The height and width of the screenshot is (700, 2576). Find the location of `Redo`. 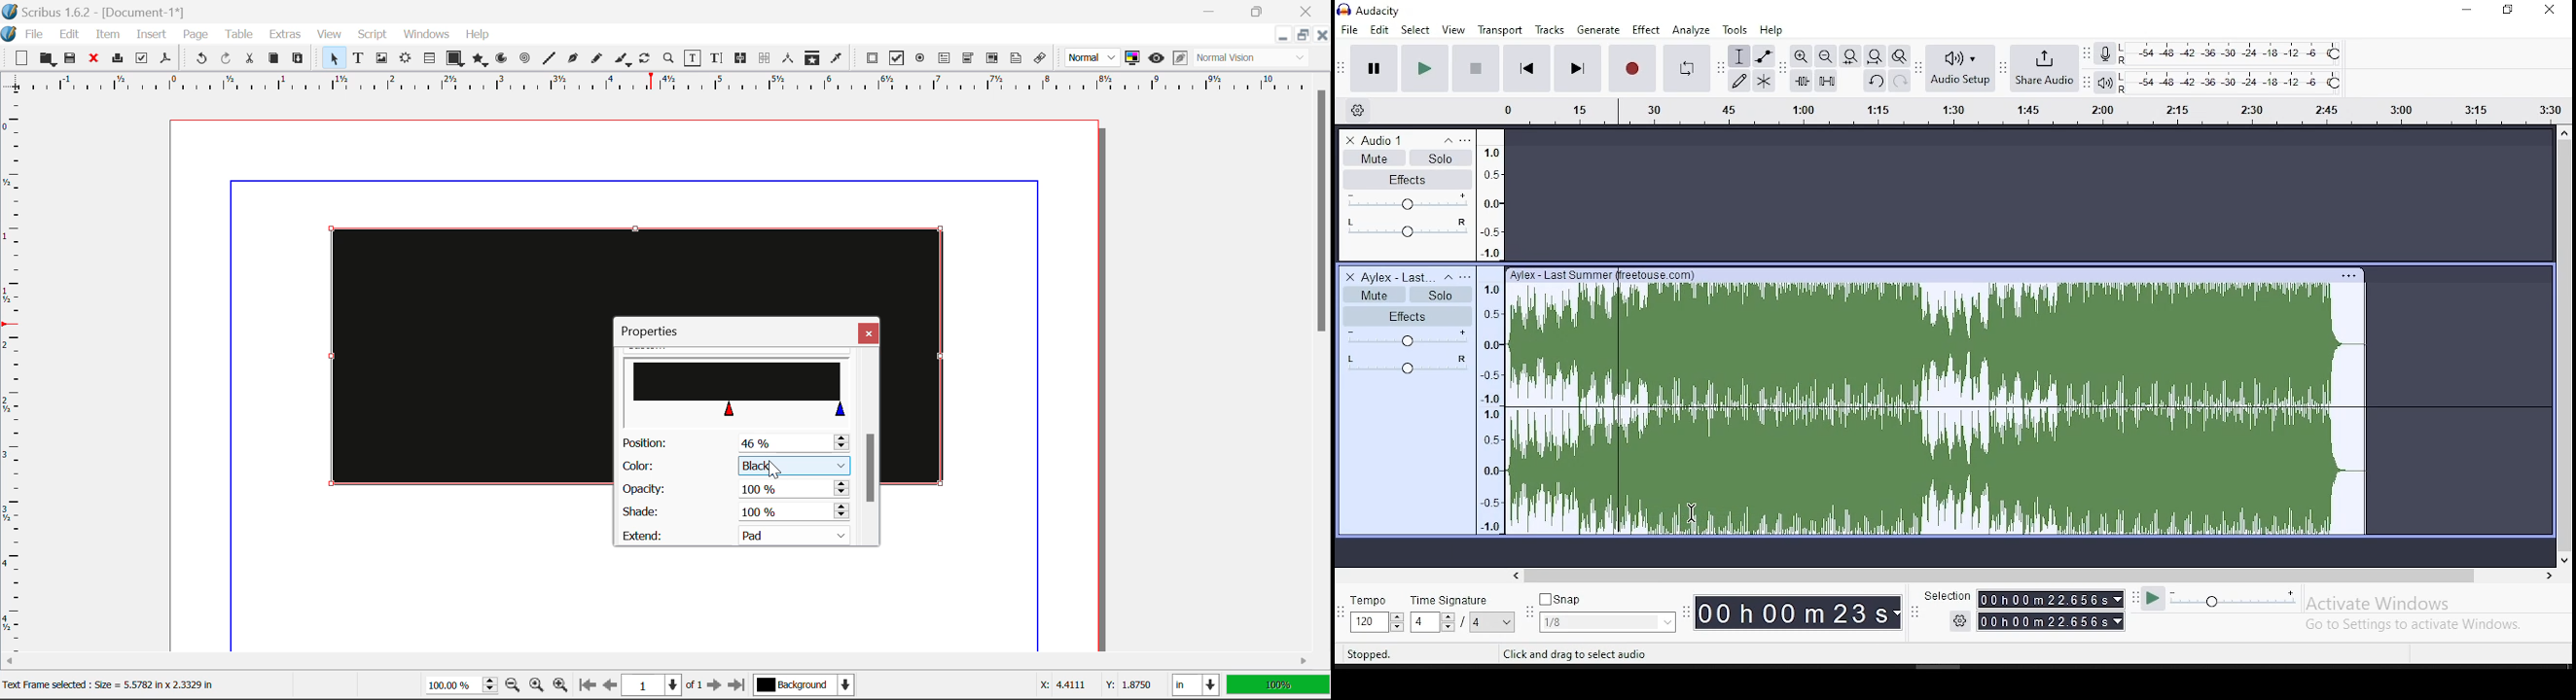

Redo is located at coordinates (226, 60).